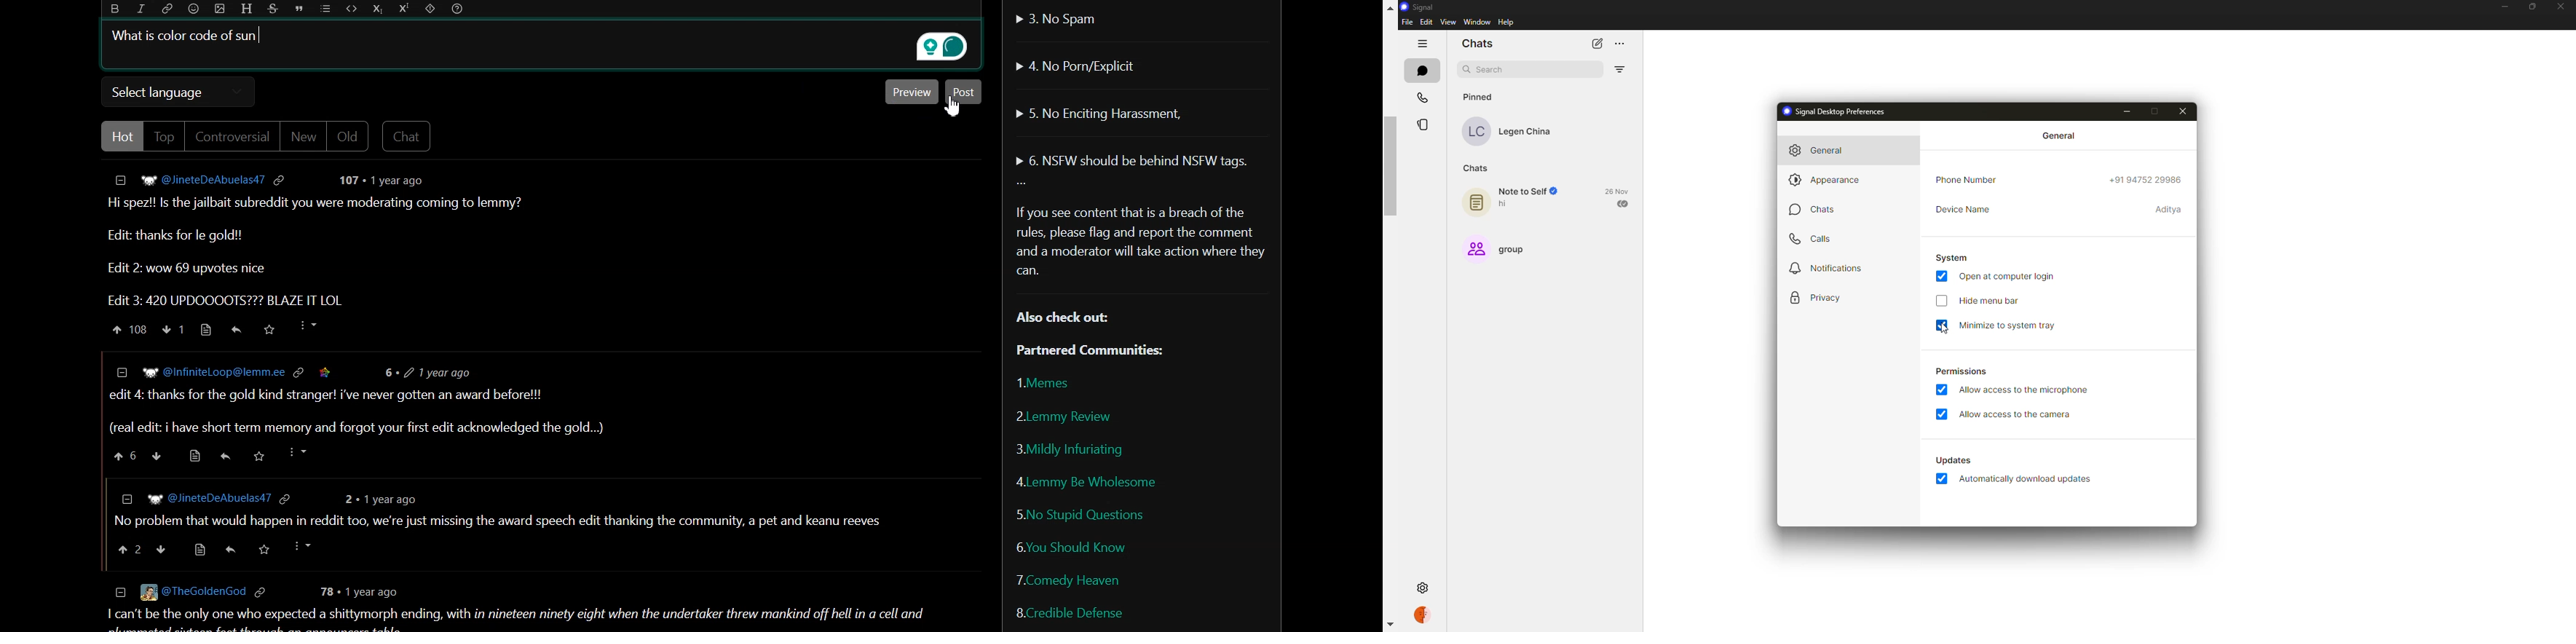 The image size is (2576, 644). I want to click on Emoji, so click(194, 9).